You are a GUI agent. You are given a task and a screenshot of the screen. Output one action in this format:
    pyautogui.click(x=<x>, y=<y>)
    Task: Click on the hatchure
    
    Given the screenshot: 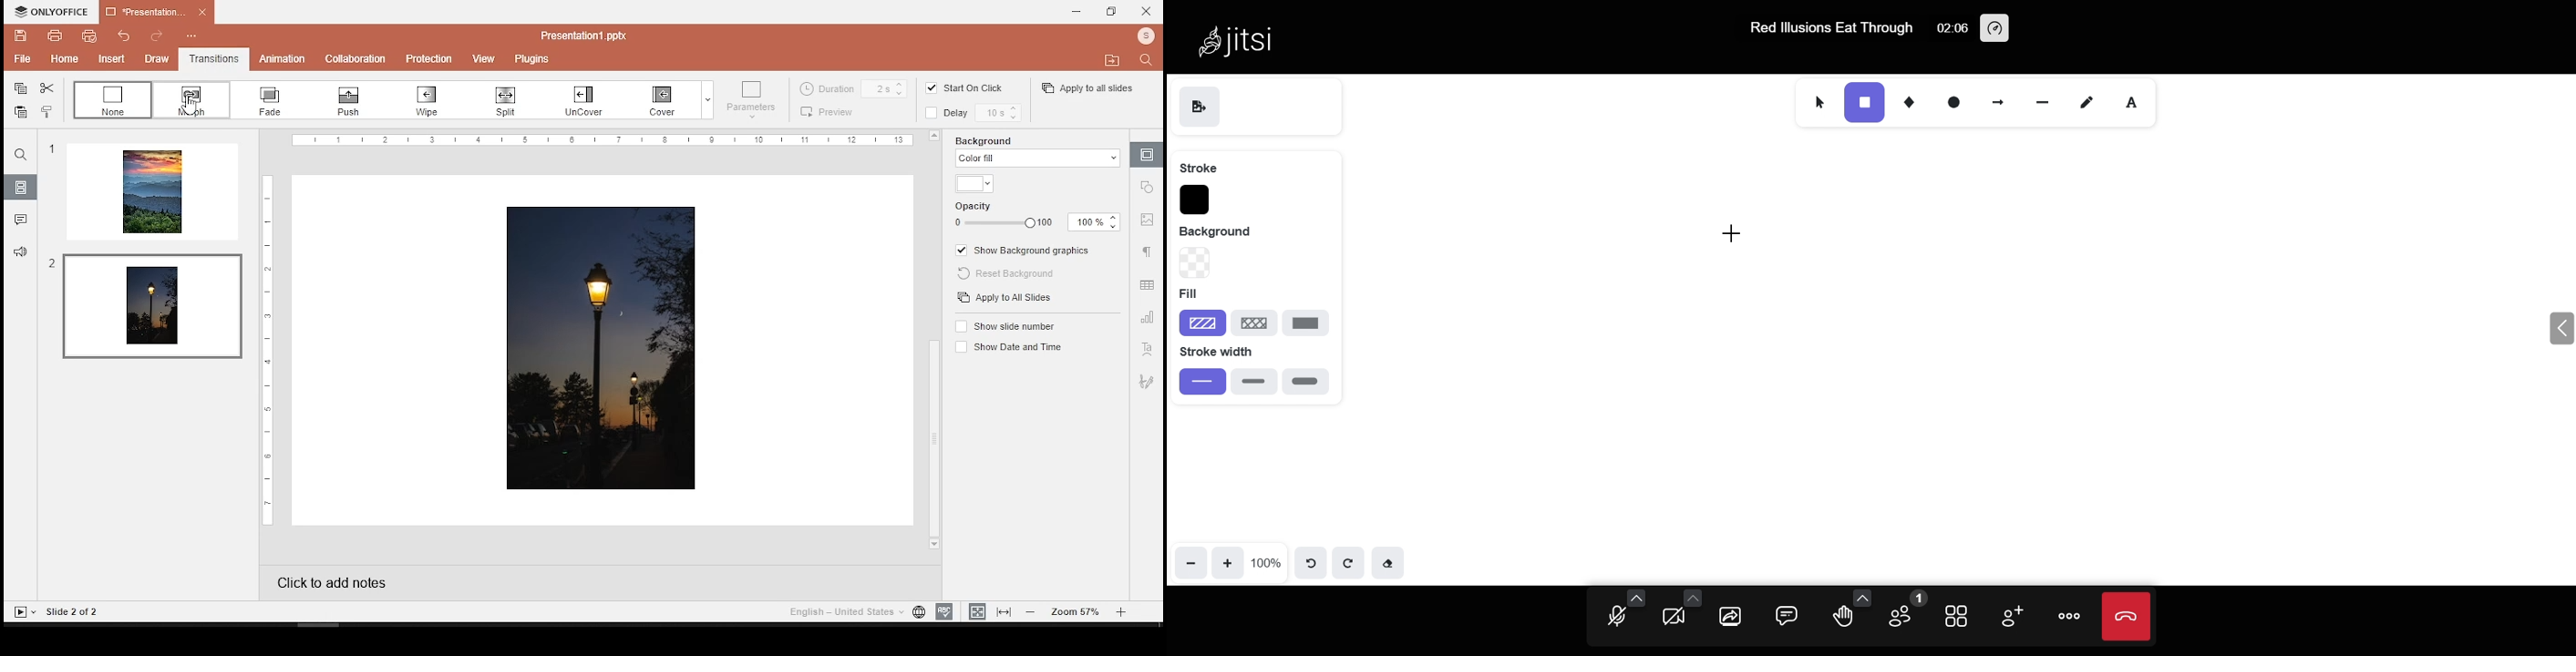 What is the action you would take?
    pyautogui.click(x=1202, y=322)
    